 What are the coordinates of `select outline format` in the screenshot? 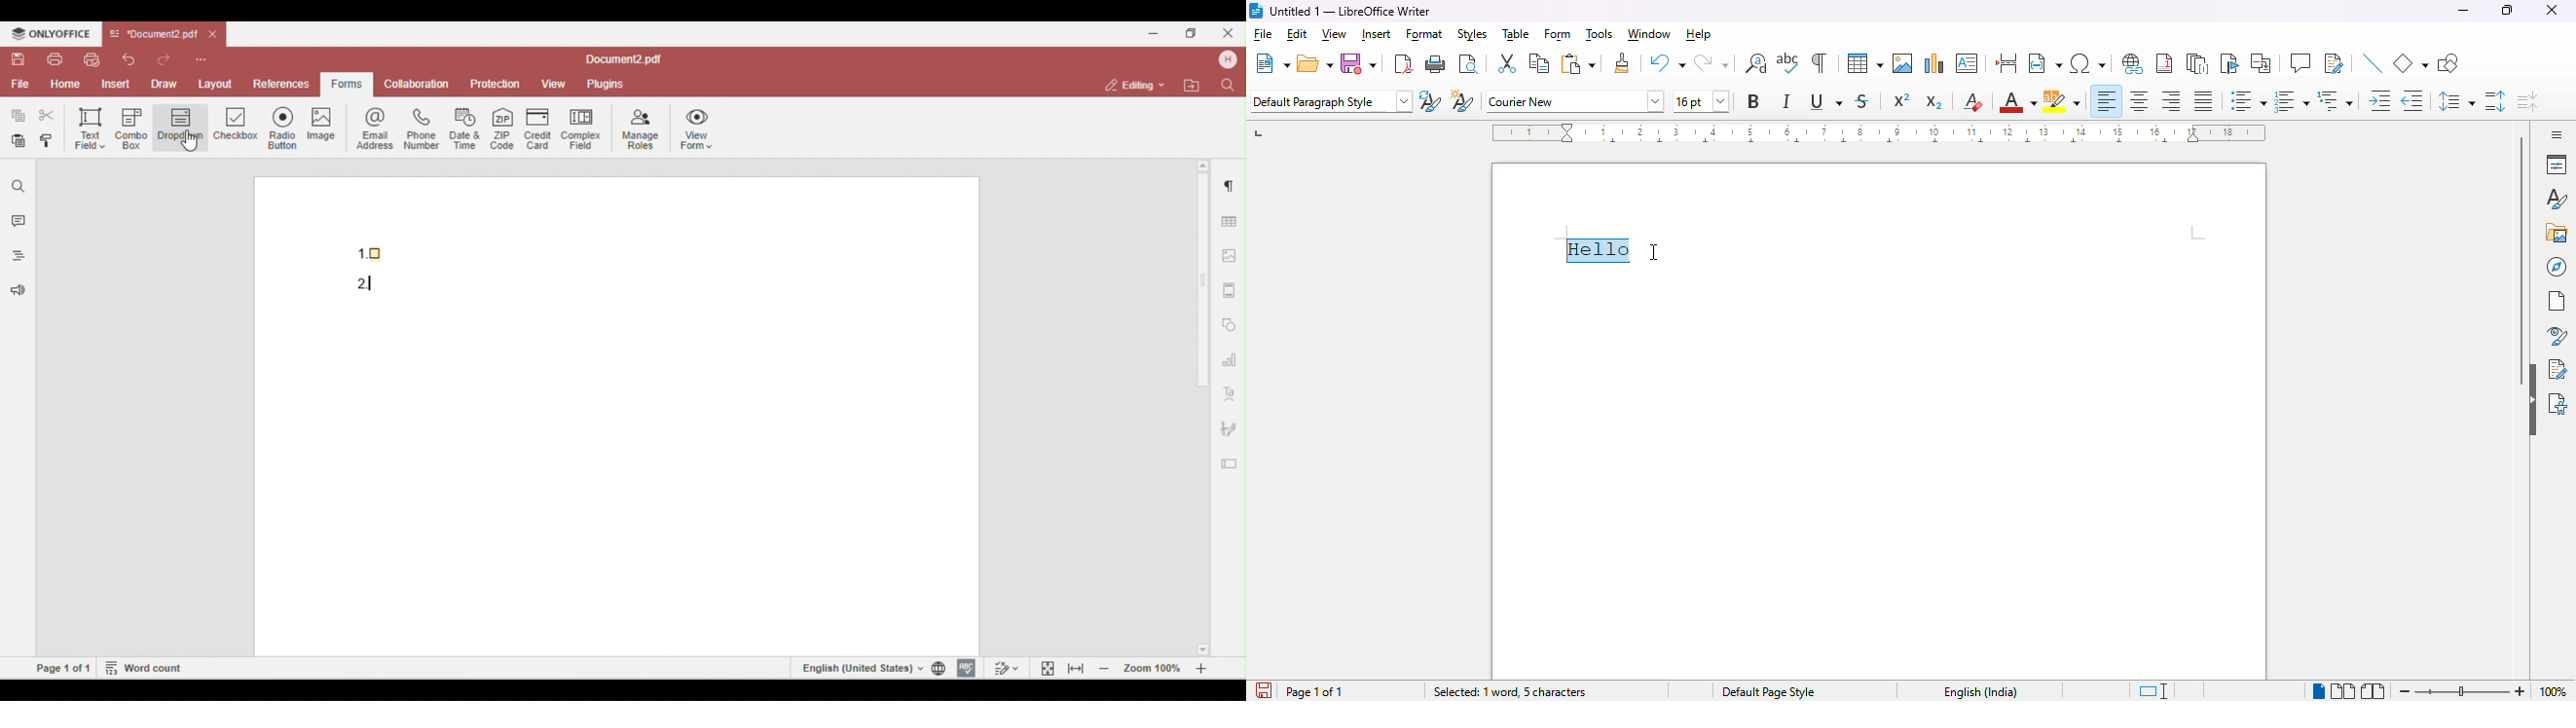 It's located at (2336, 100).